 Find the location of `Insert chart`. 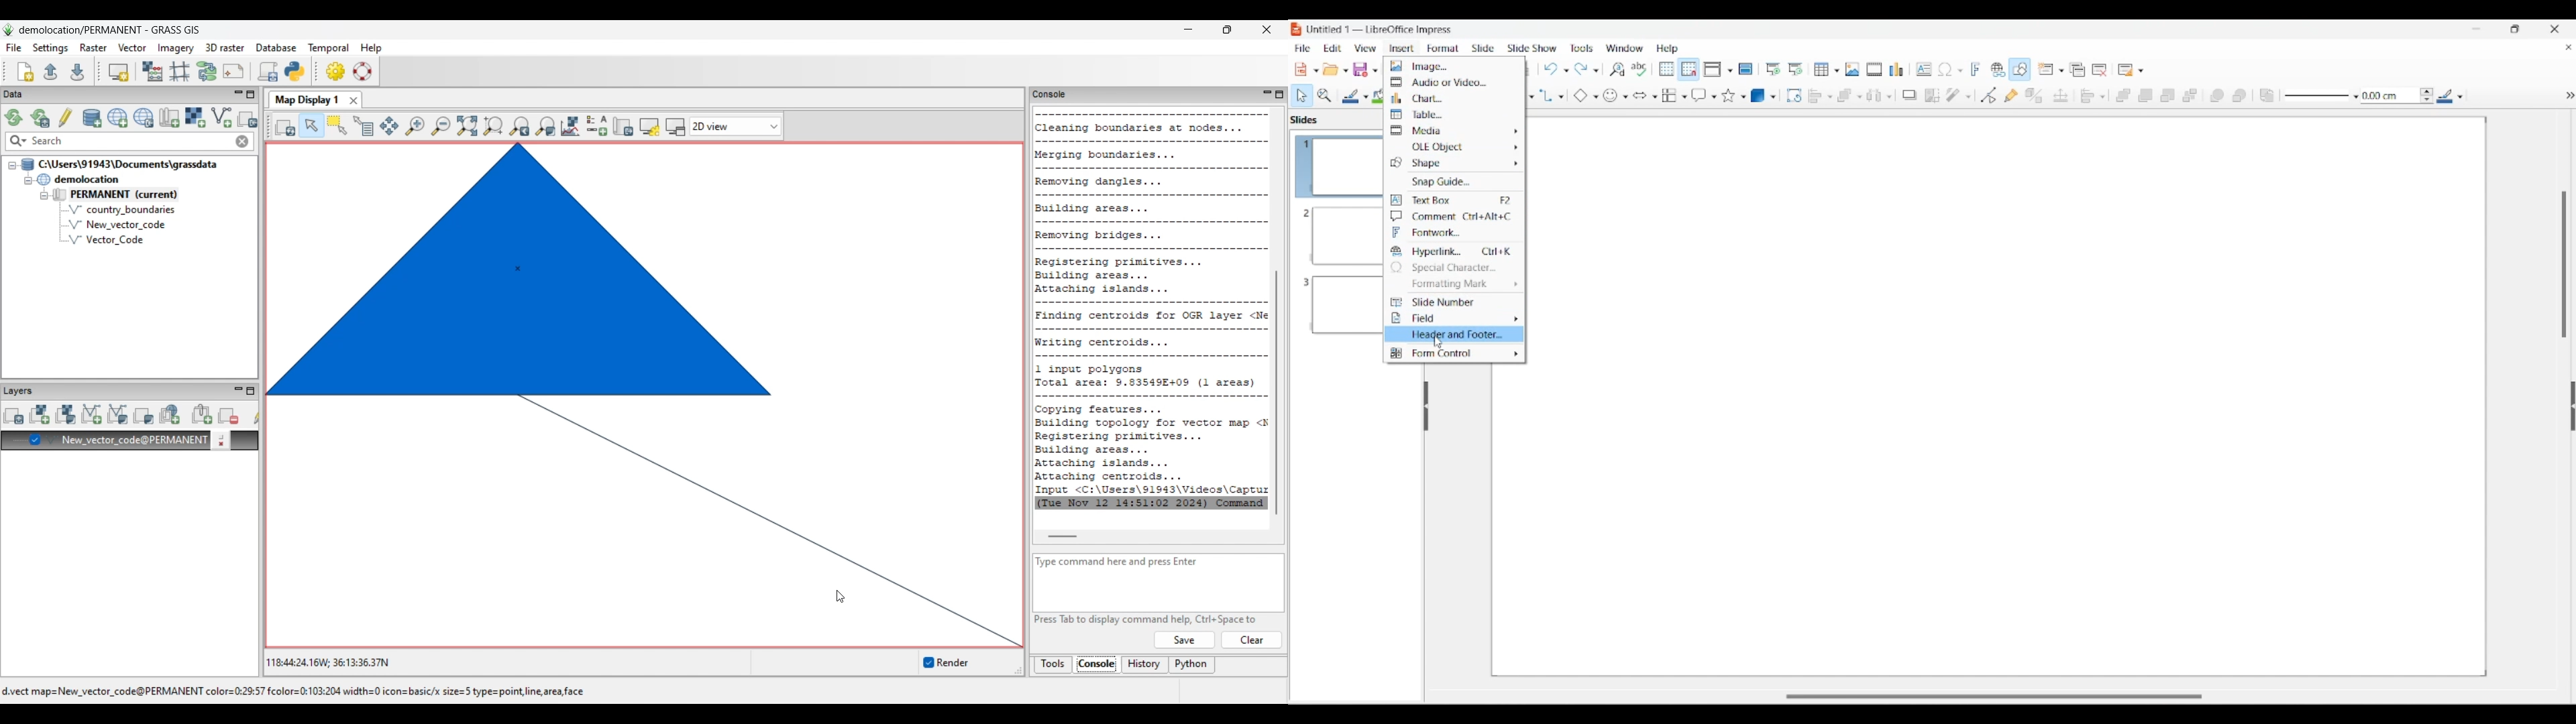

Insert chart is located at coordinates (1896, 69).